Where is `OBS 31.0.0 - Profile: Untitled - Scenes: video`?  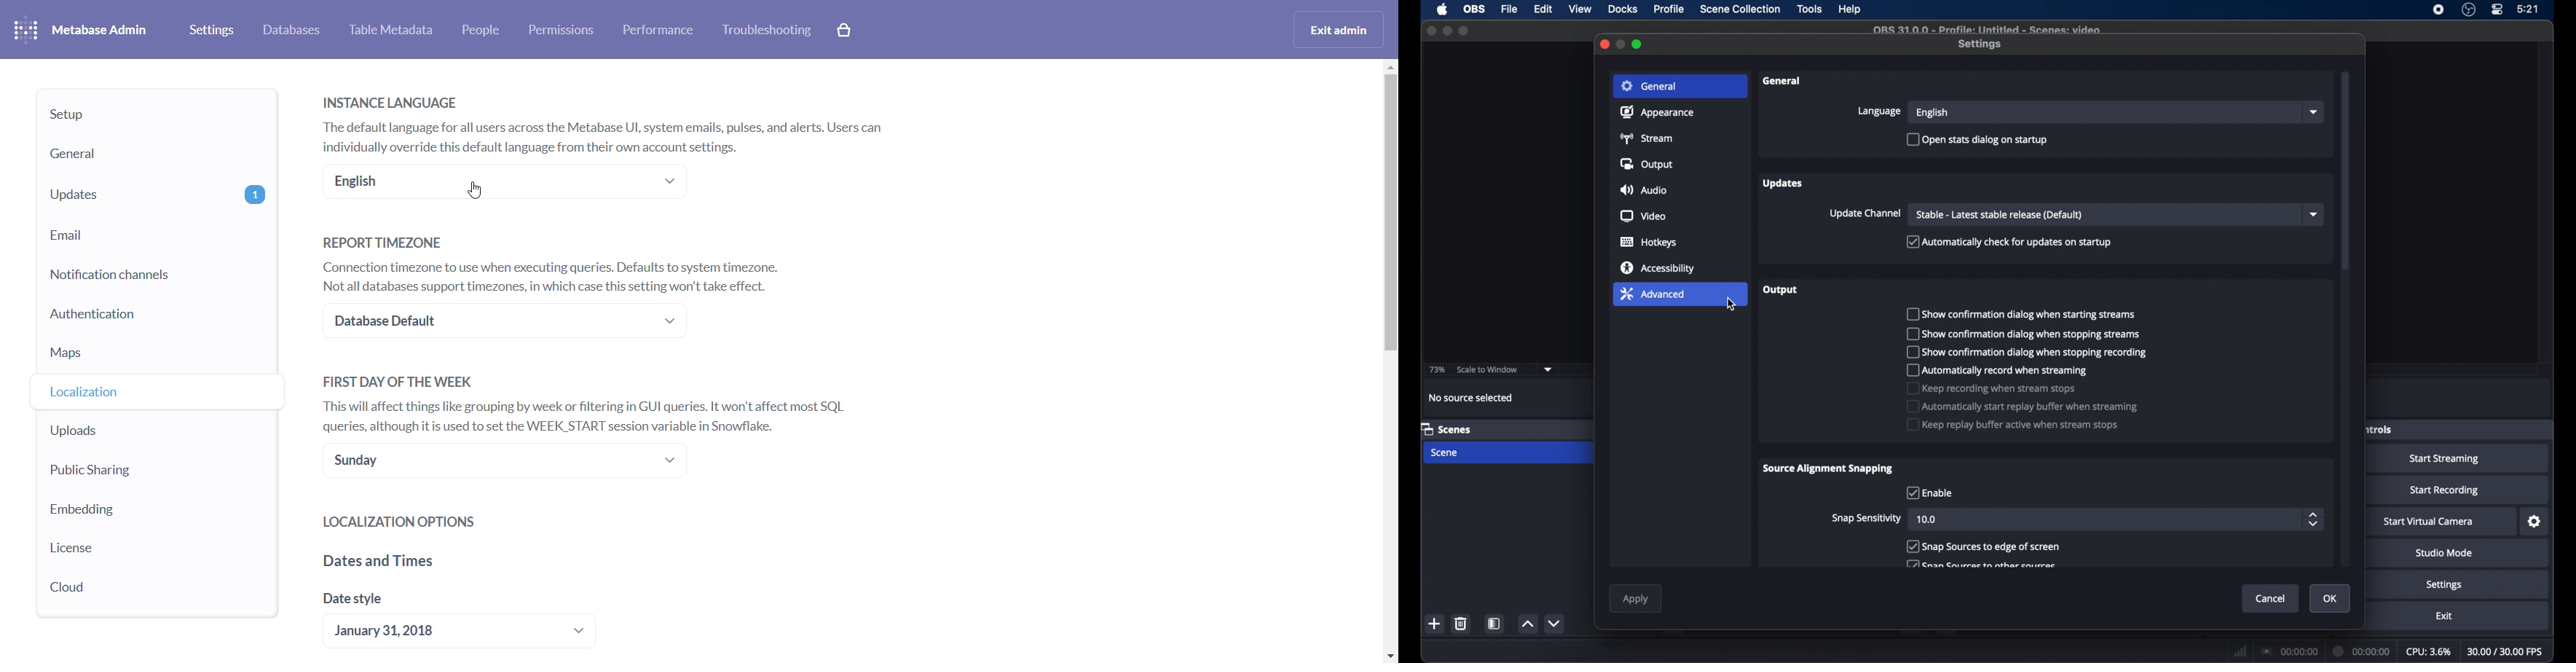
OBS 31.0.0 - Profile: Untitled - Scenes: video is located at coordinates (1987, 30).